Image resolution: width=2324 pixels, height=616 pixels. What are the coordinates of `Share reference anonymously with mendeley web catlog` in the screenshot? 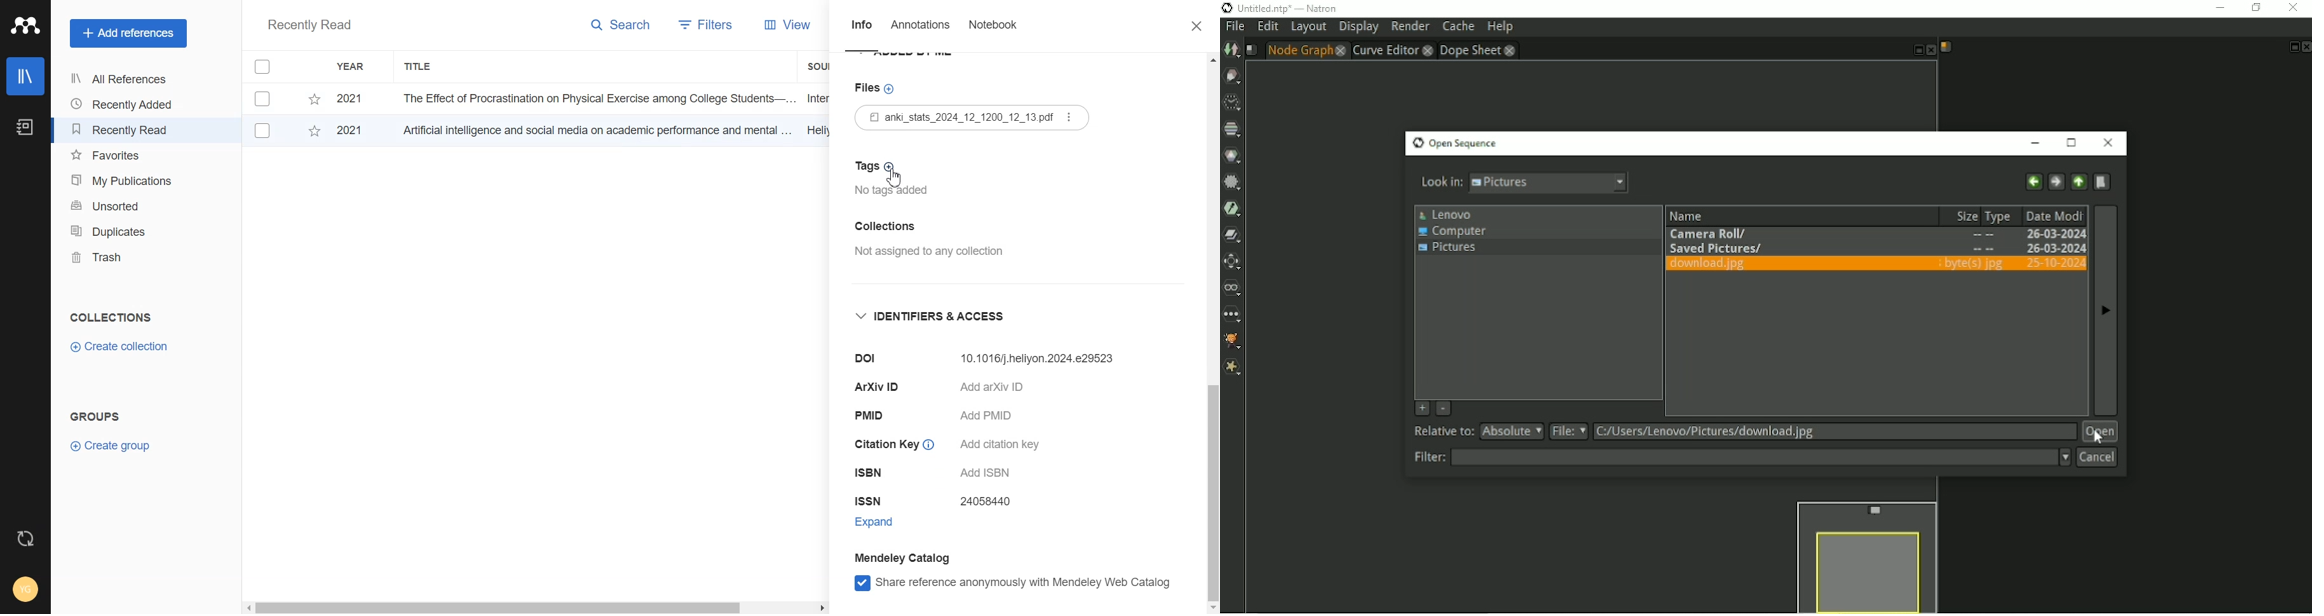 It's located at (1018, 583).